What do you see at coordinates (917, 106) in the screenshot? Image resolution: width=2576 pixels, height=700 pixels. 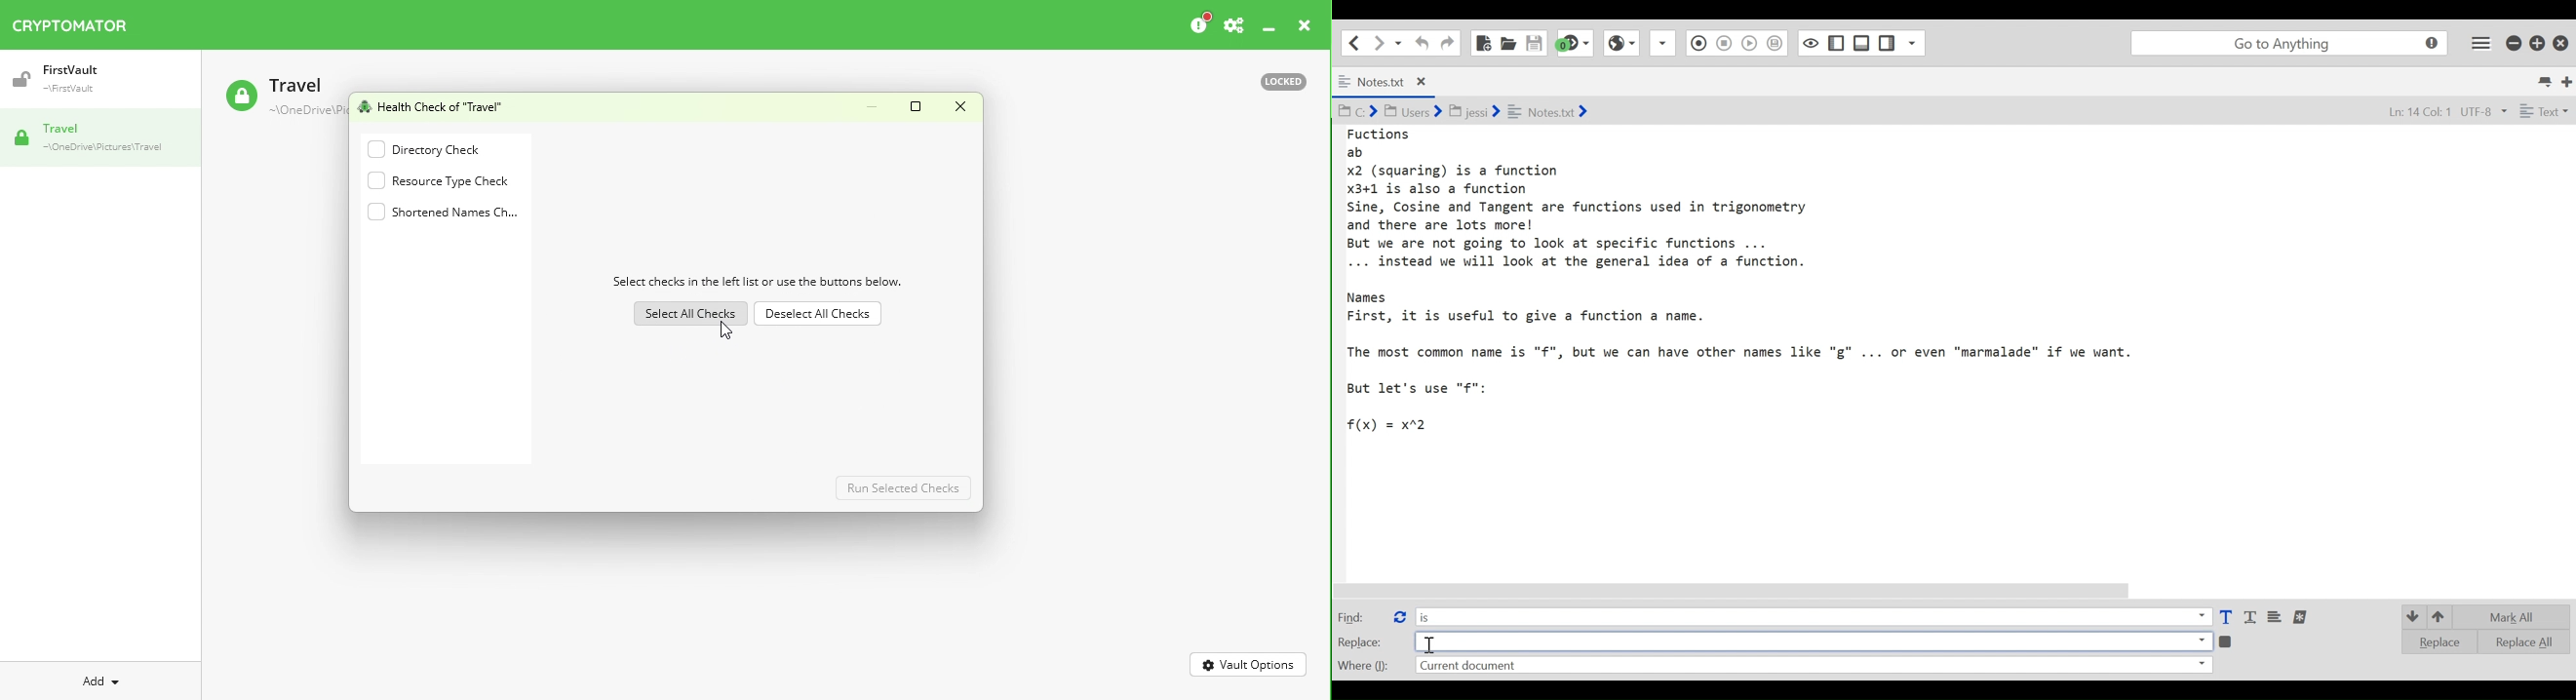 I see `Maximize` at bounding box center [917, 106].